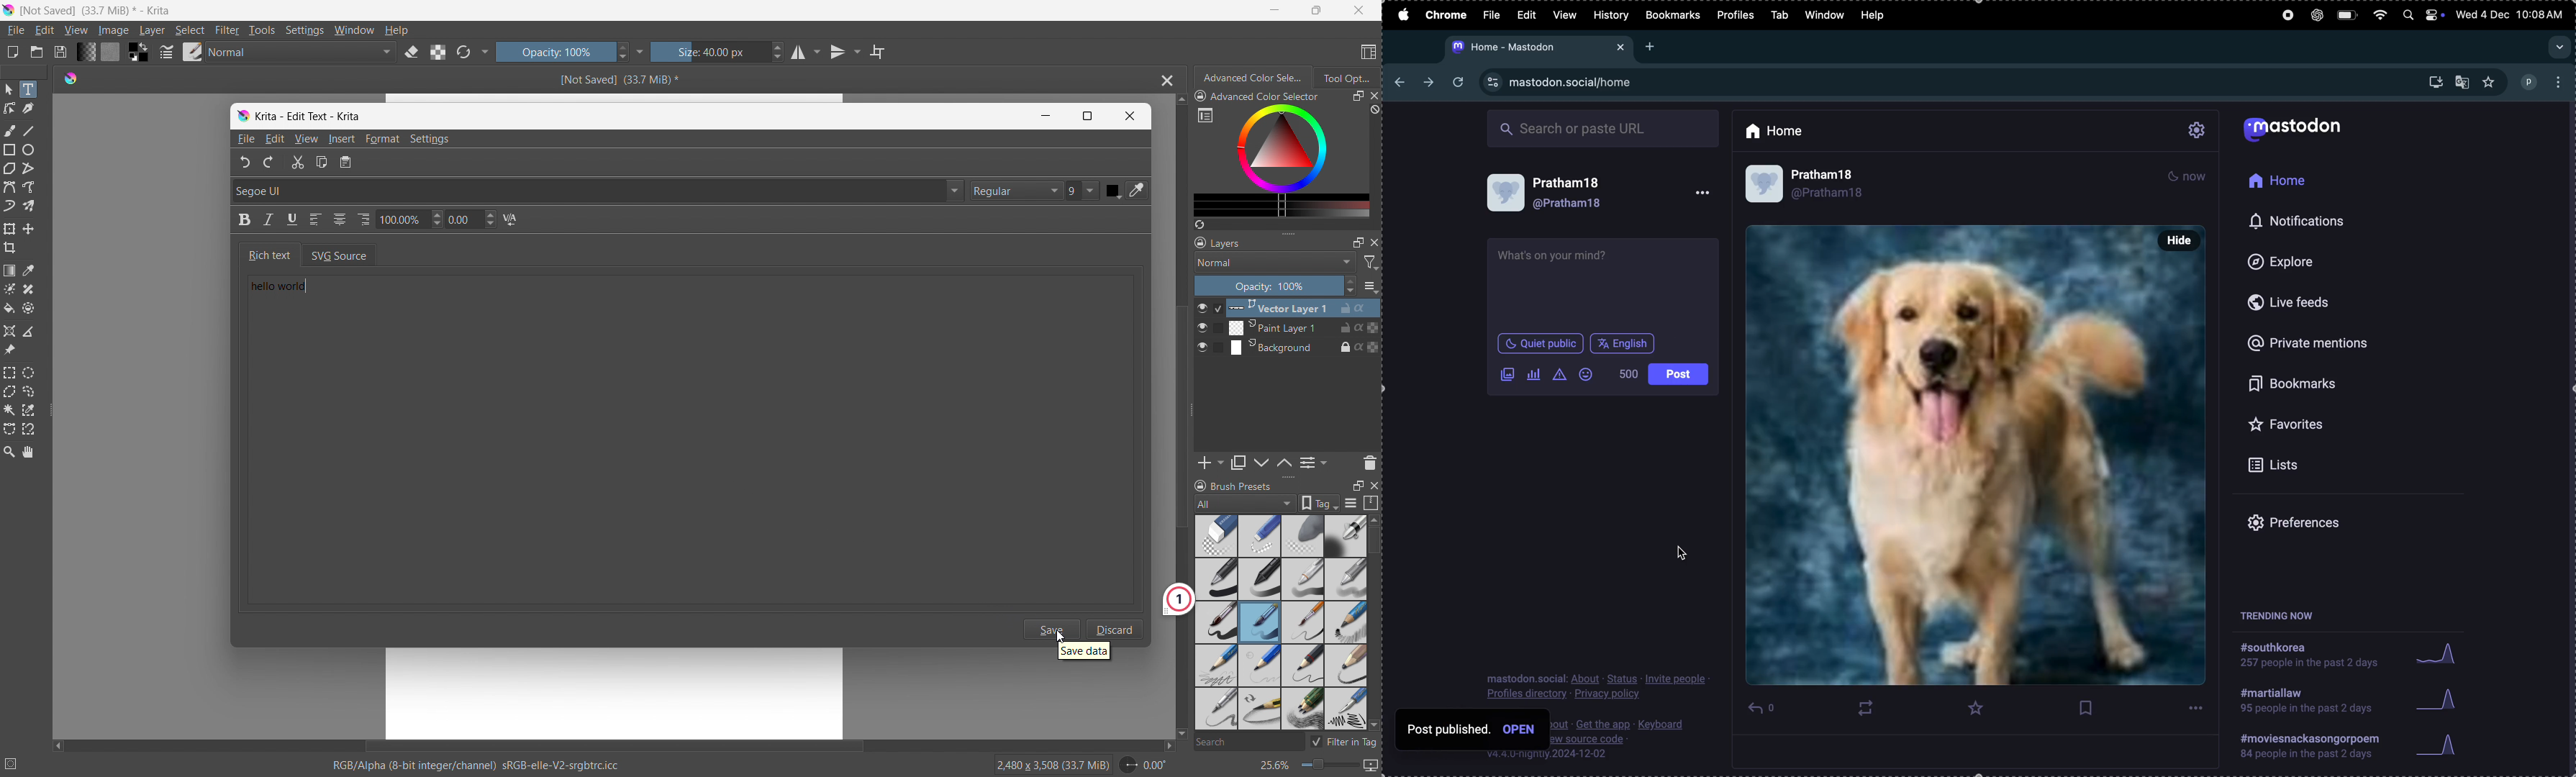 The width and height of the screenshot is (2576, 784). What do you see at coordinates (1295, 347) in the screenshot?
I see `Background` at bounding box center [1295, 347].